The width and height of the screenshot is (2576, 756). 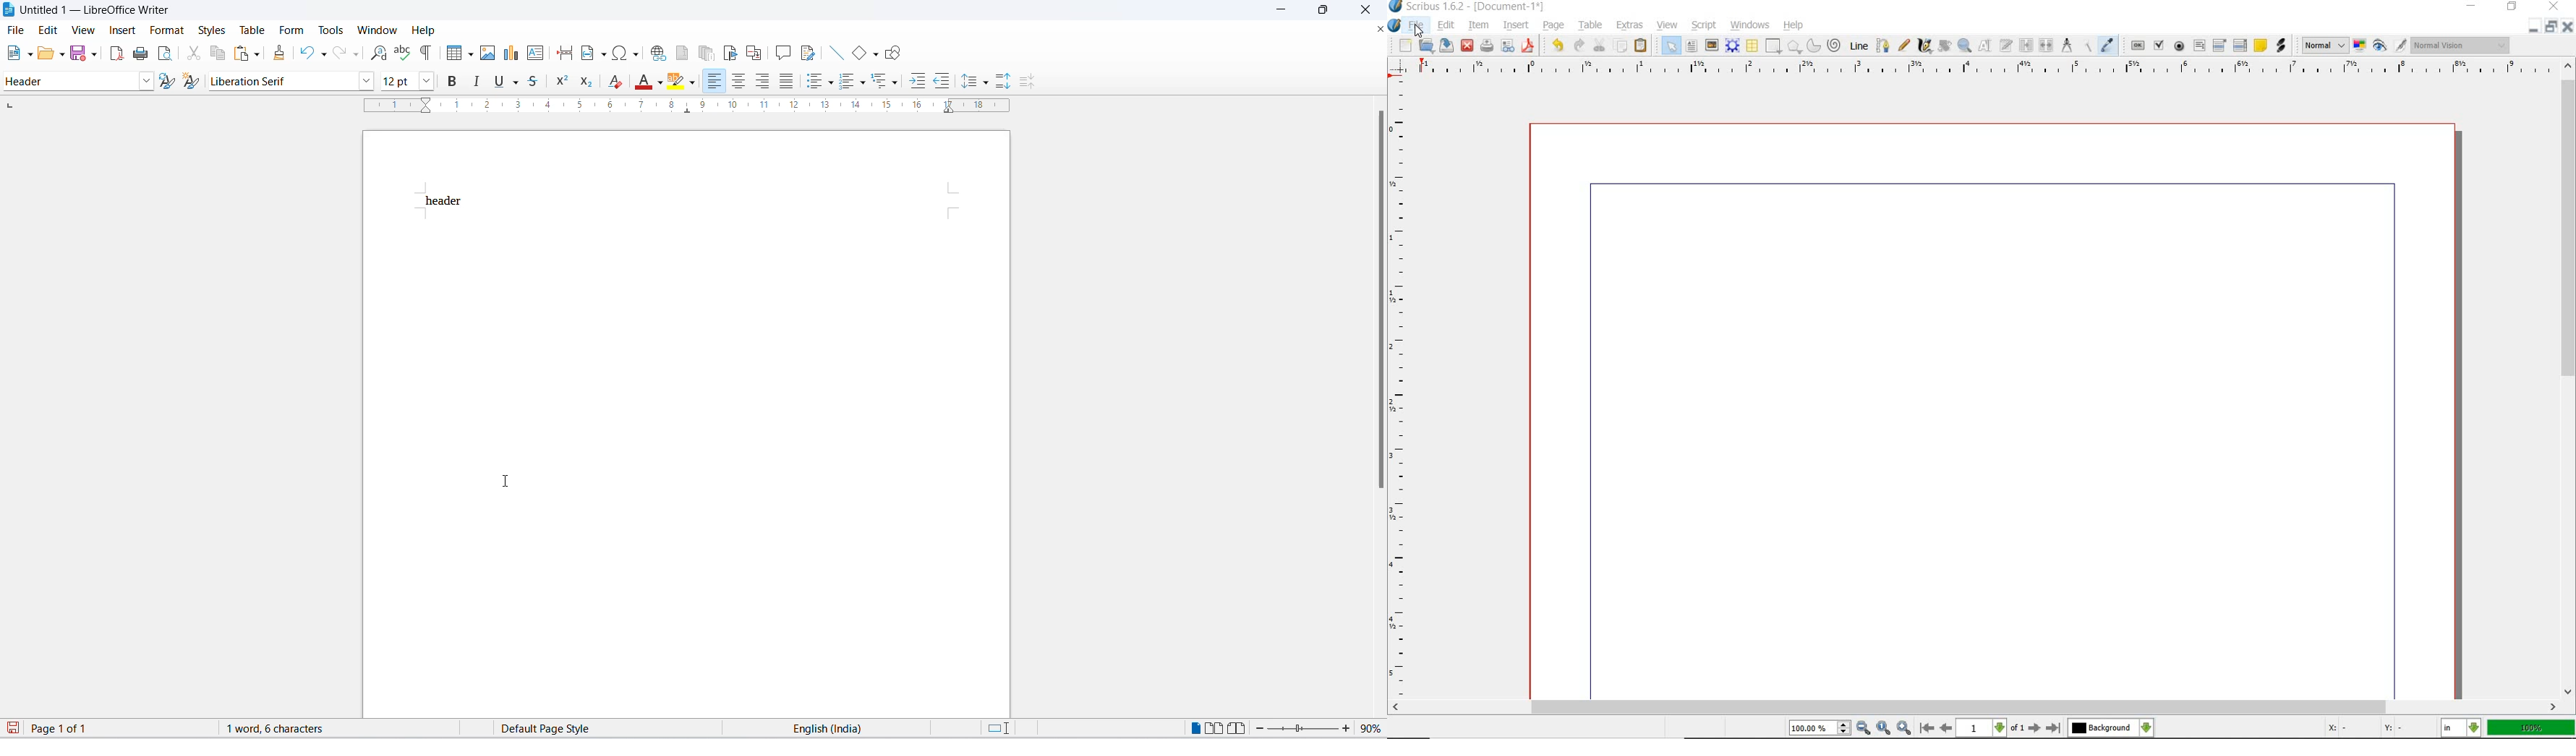 What do you see at coordinates (2532, 728) in the screenshot?
I see `zoom factor` at bounding box center [2532, 728].